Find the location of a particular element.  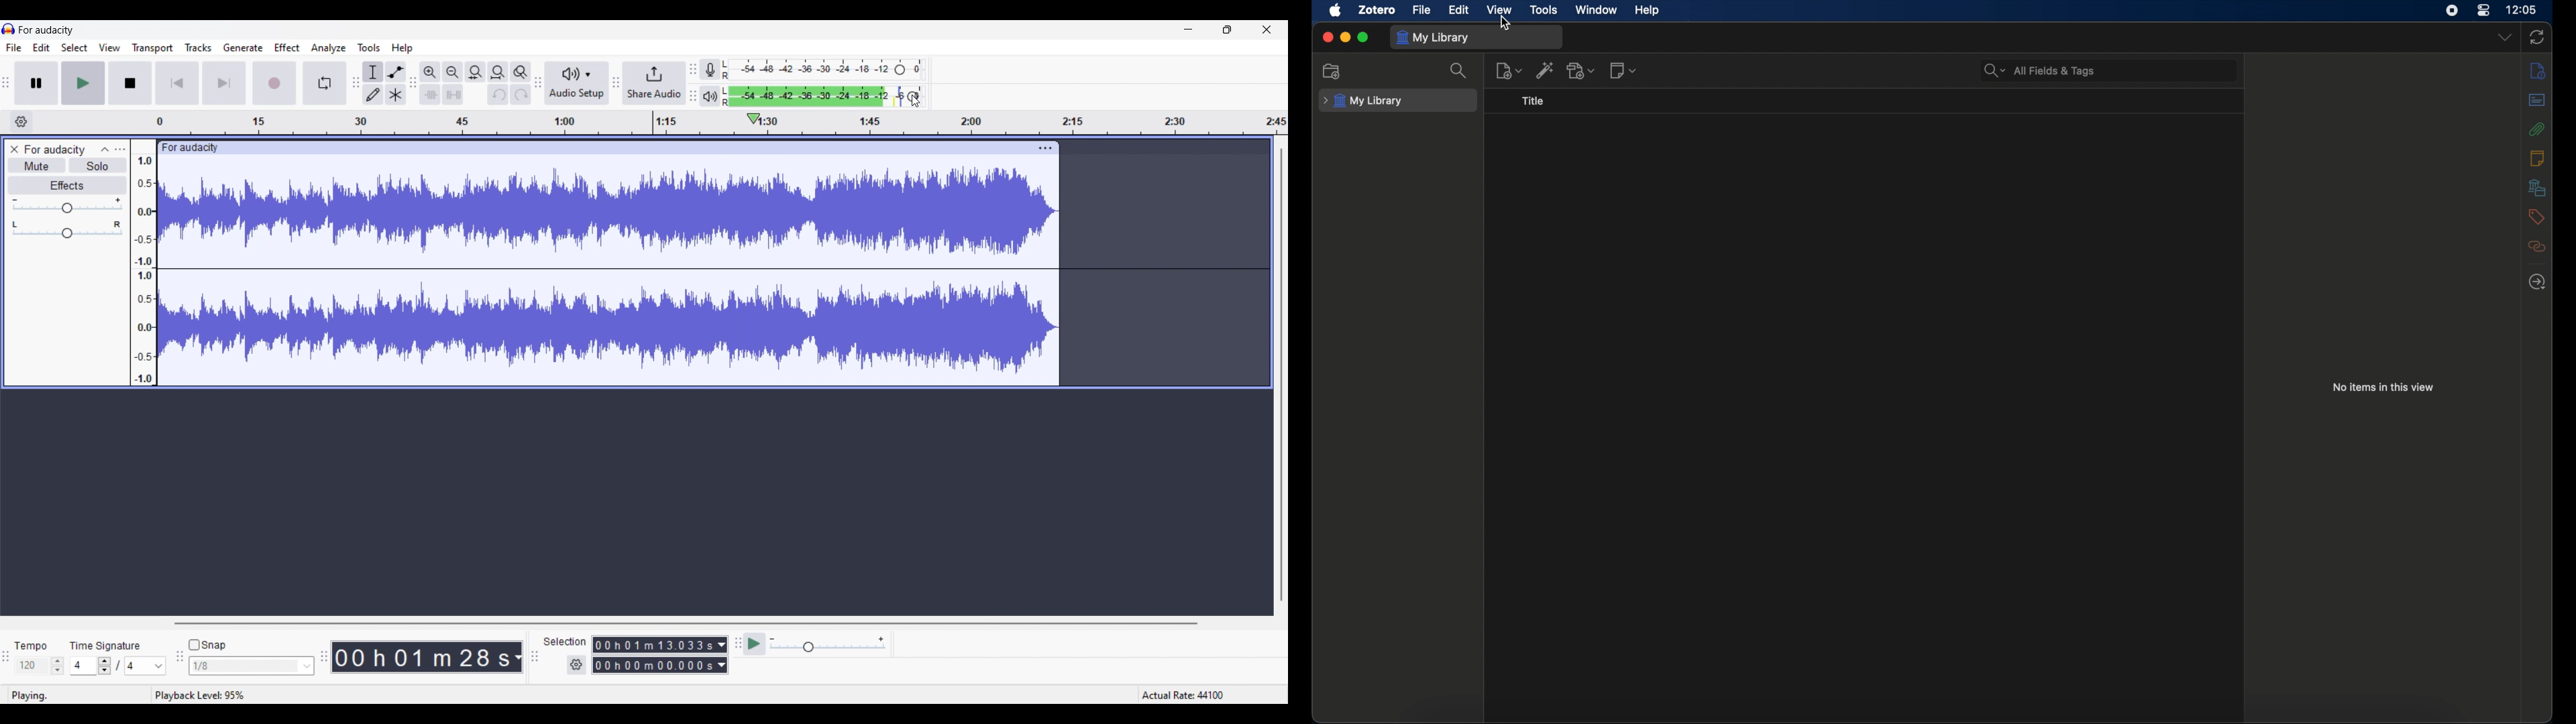

Fit selection to width is located at coordinates (476, 72).